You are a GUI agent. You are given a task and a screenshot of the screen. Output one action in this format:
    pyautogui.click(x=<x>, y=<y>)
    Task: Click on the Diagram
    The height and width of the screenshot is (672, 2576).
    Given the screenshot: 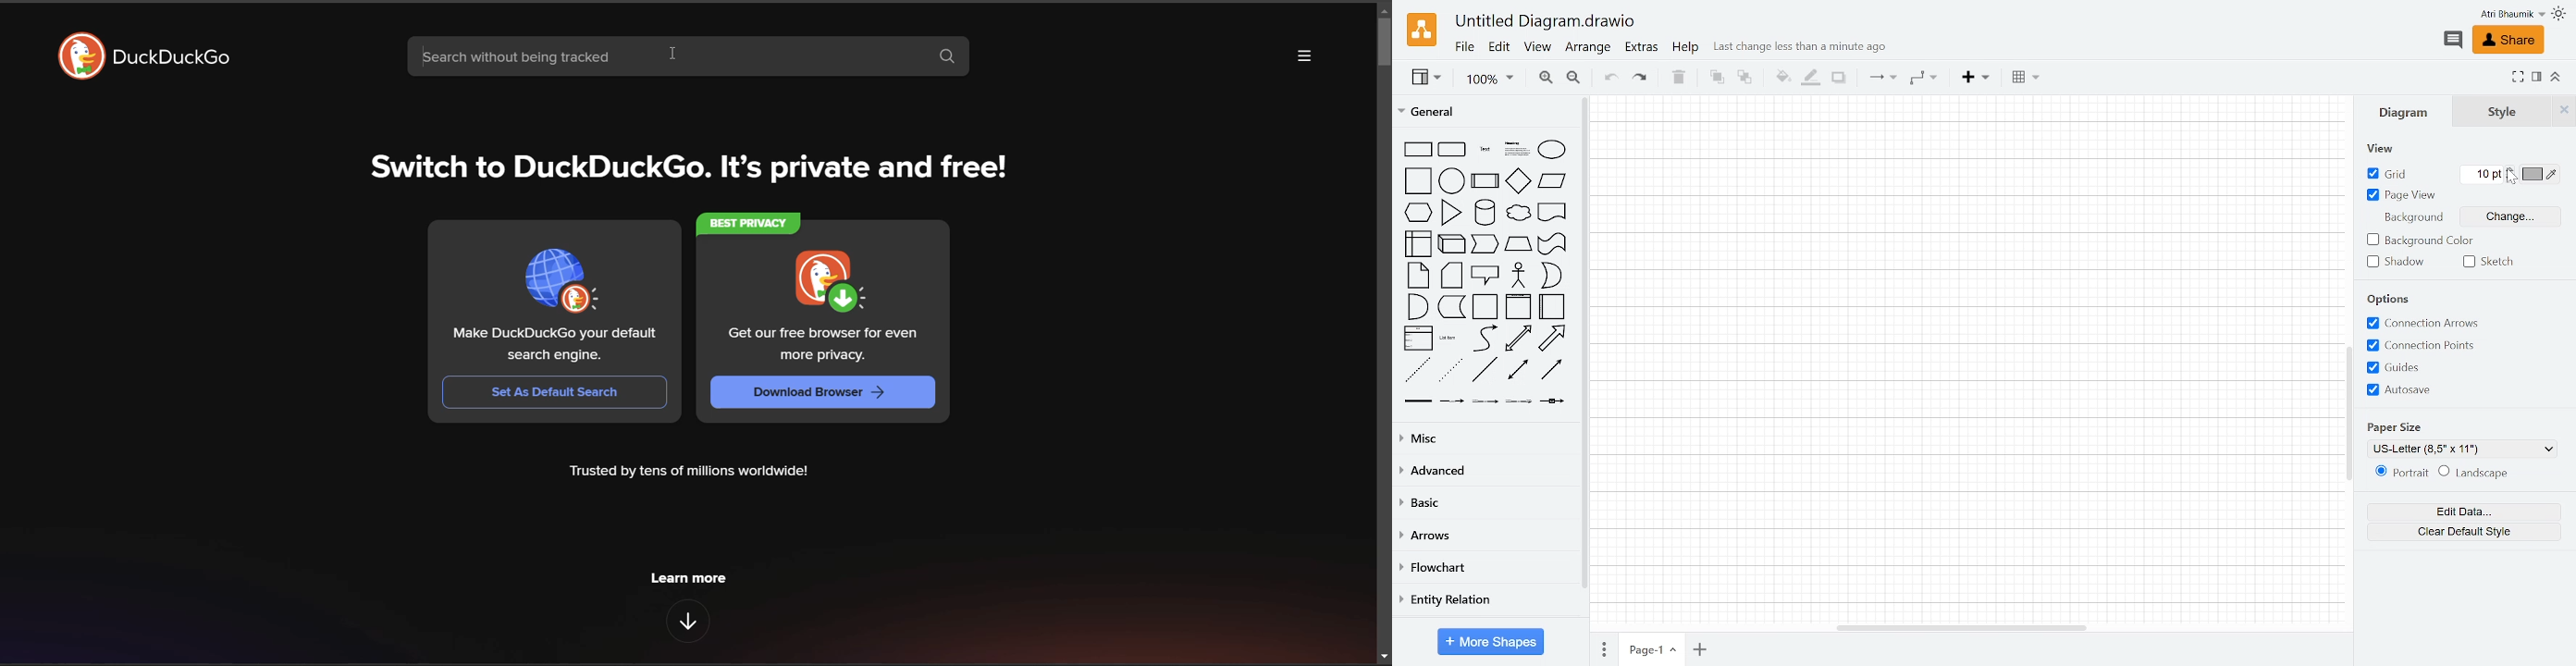 What is the action you would take?
    pyautogui.click(x=2400, y=113)
    